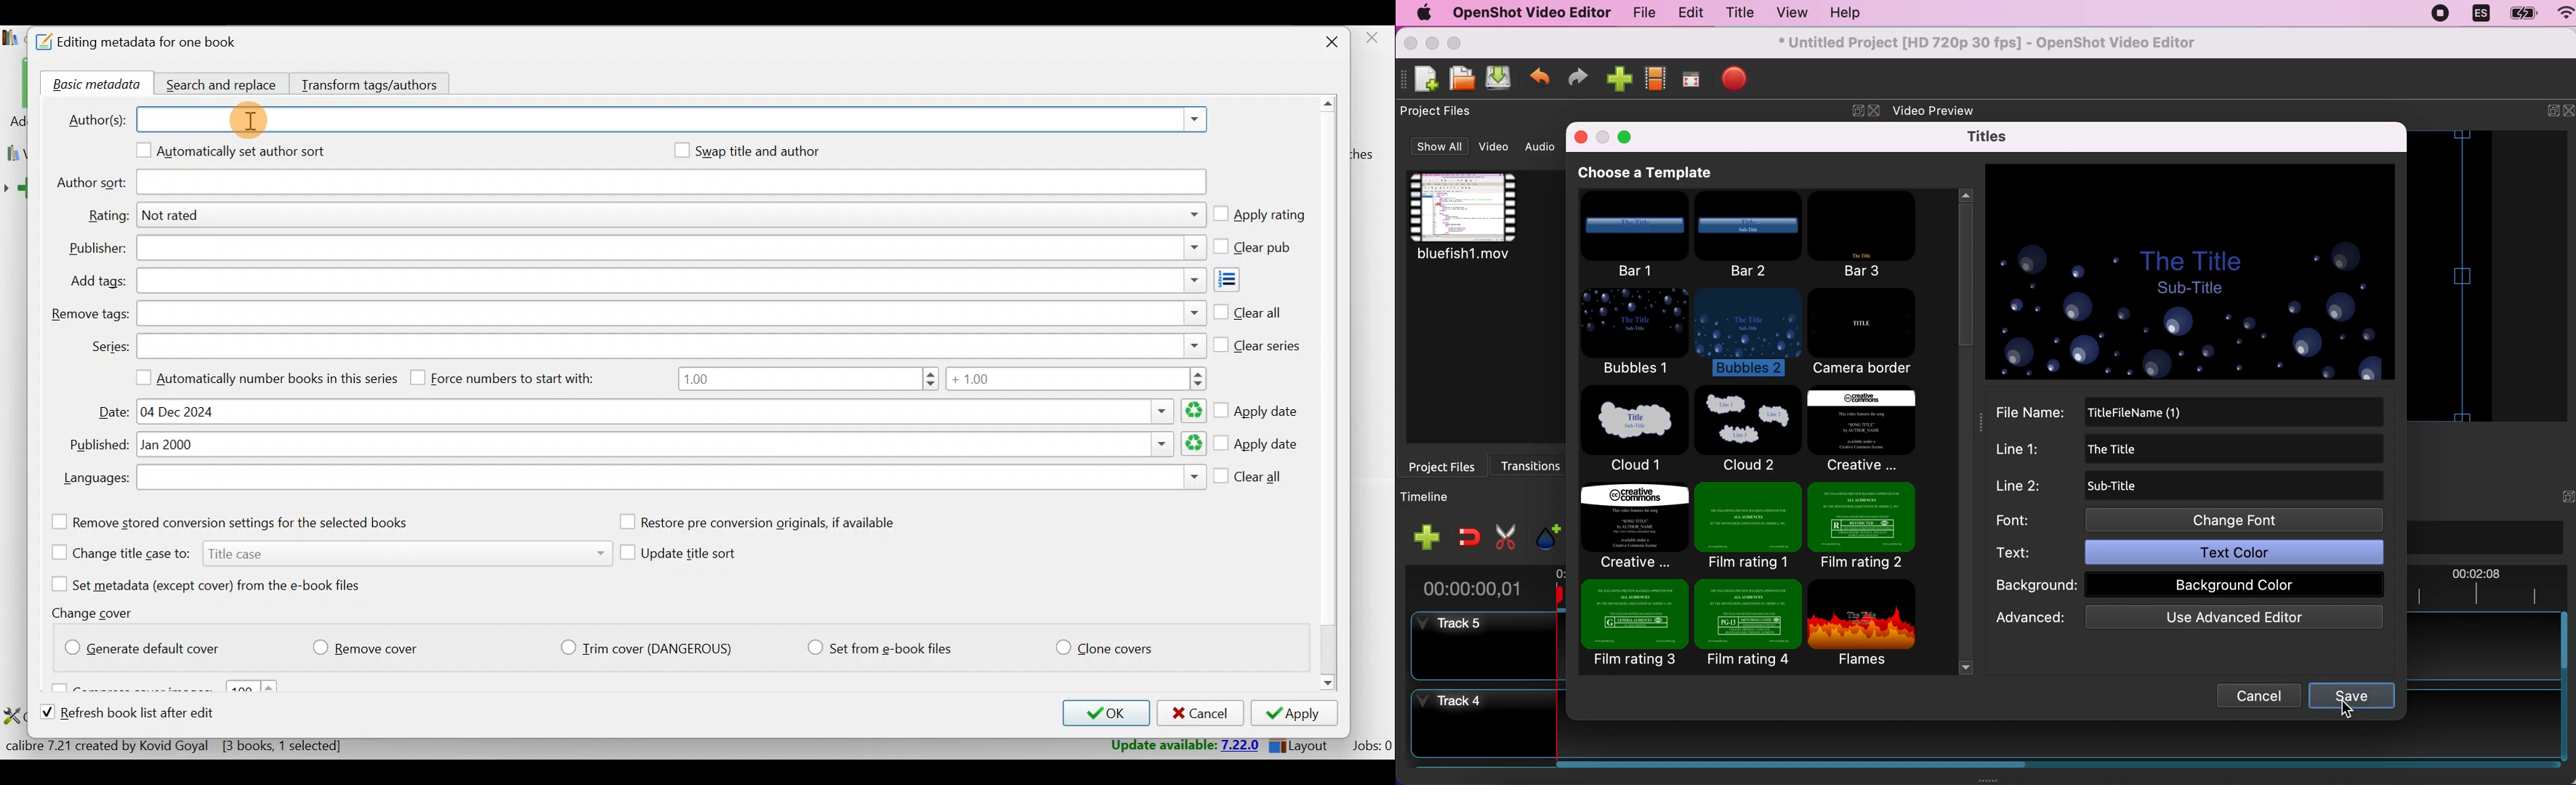  I want to click on Series, so click(672, 345).